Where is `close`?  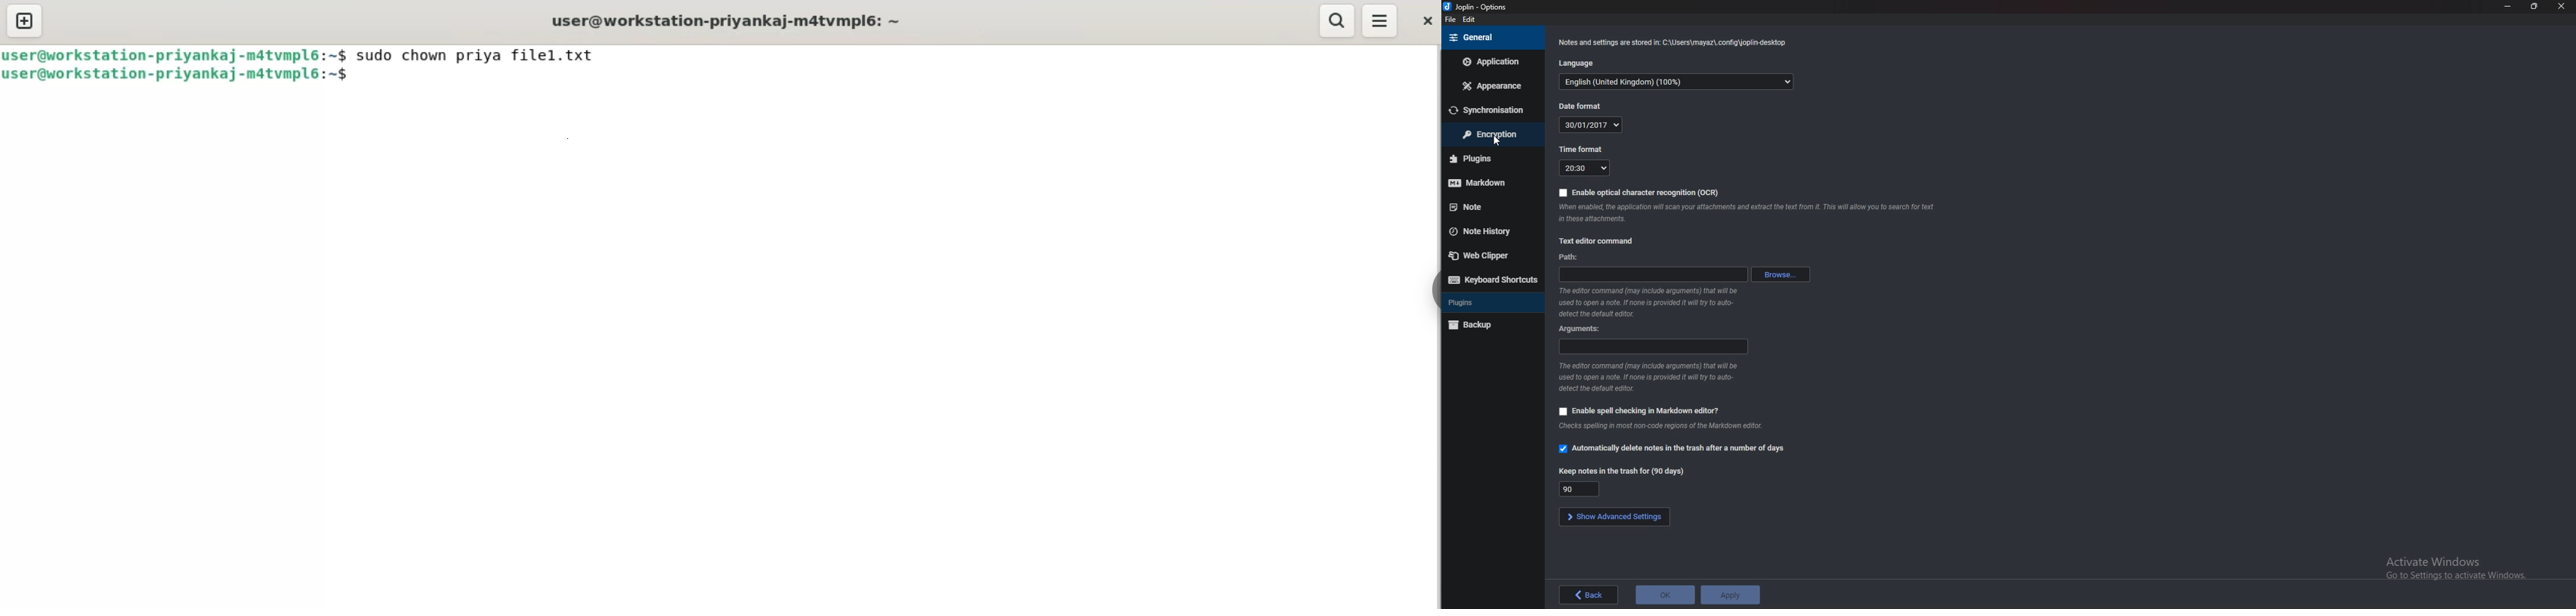
close is located at coordinates (1429, 23).